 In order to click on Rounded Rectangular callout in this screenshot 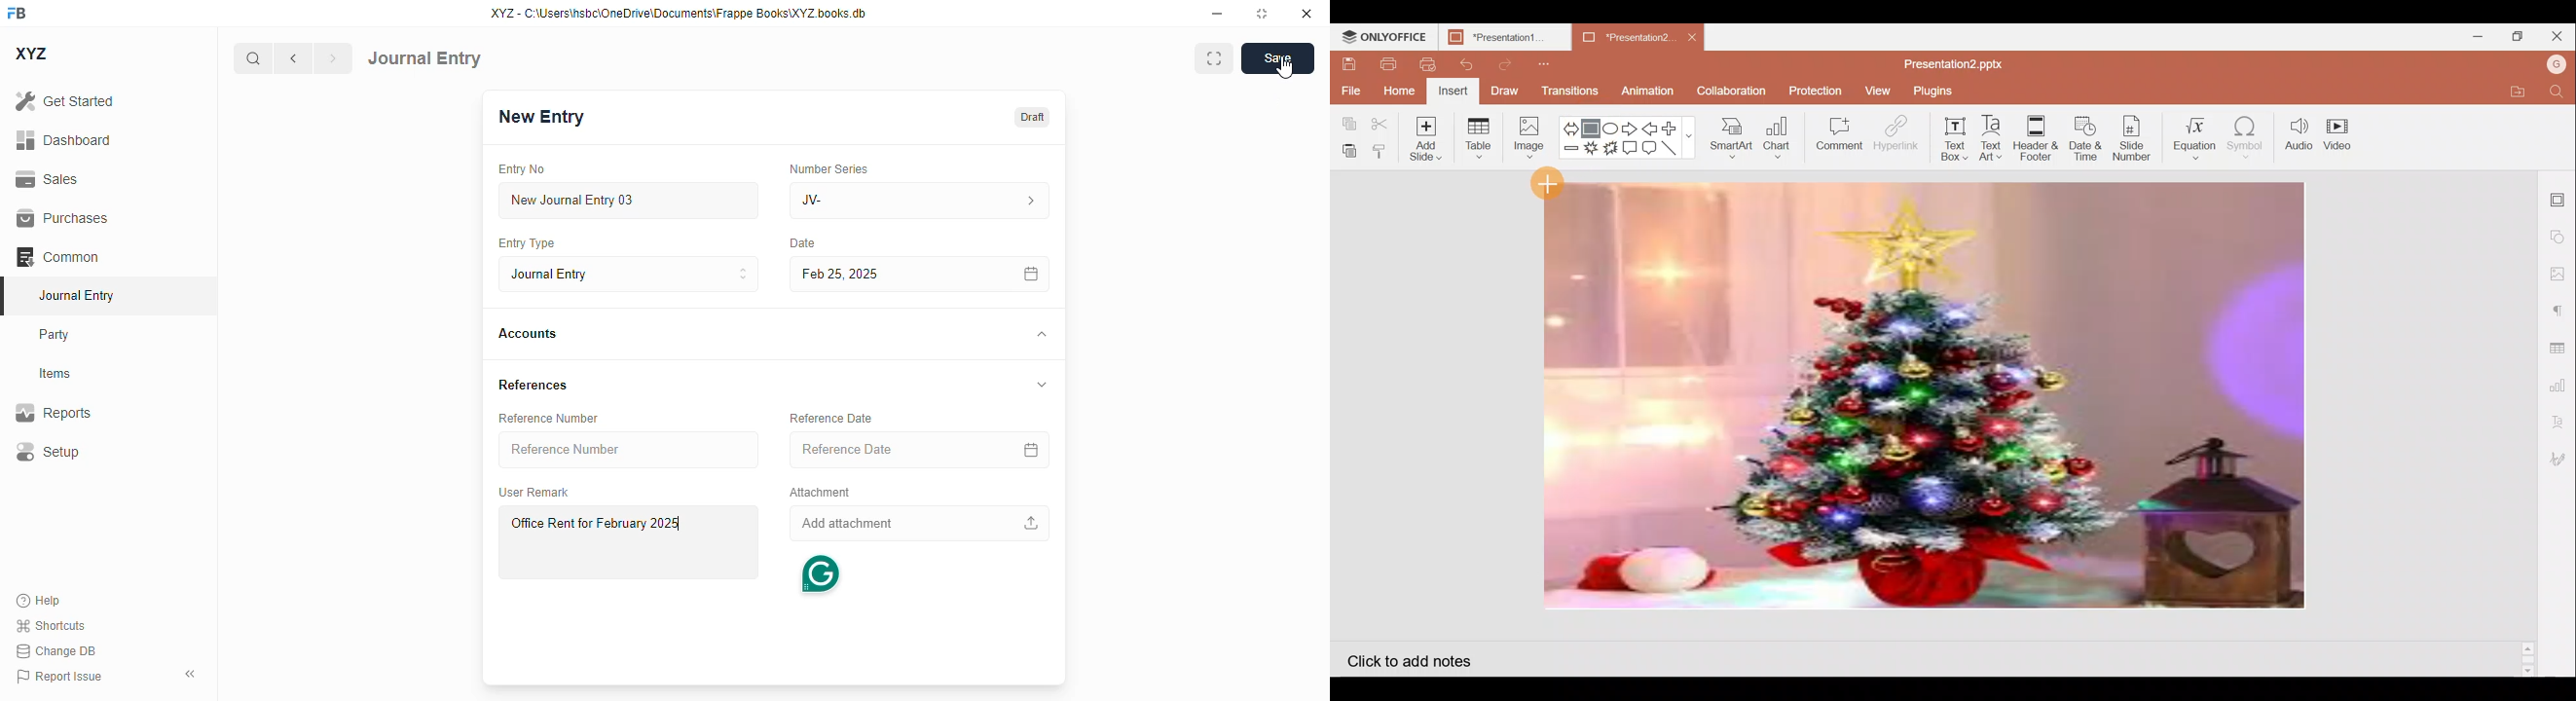, I will do `click(1650, 149)`.